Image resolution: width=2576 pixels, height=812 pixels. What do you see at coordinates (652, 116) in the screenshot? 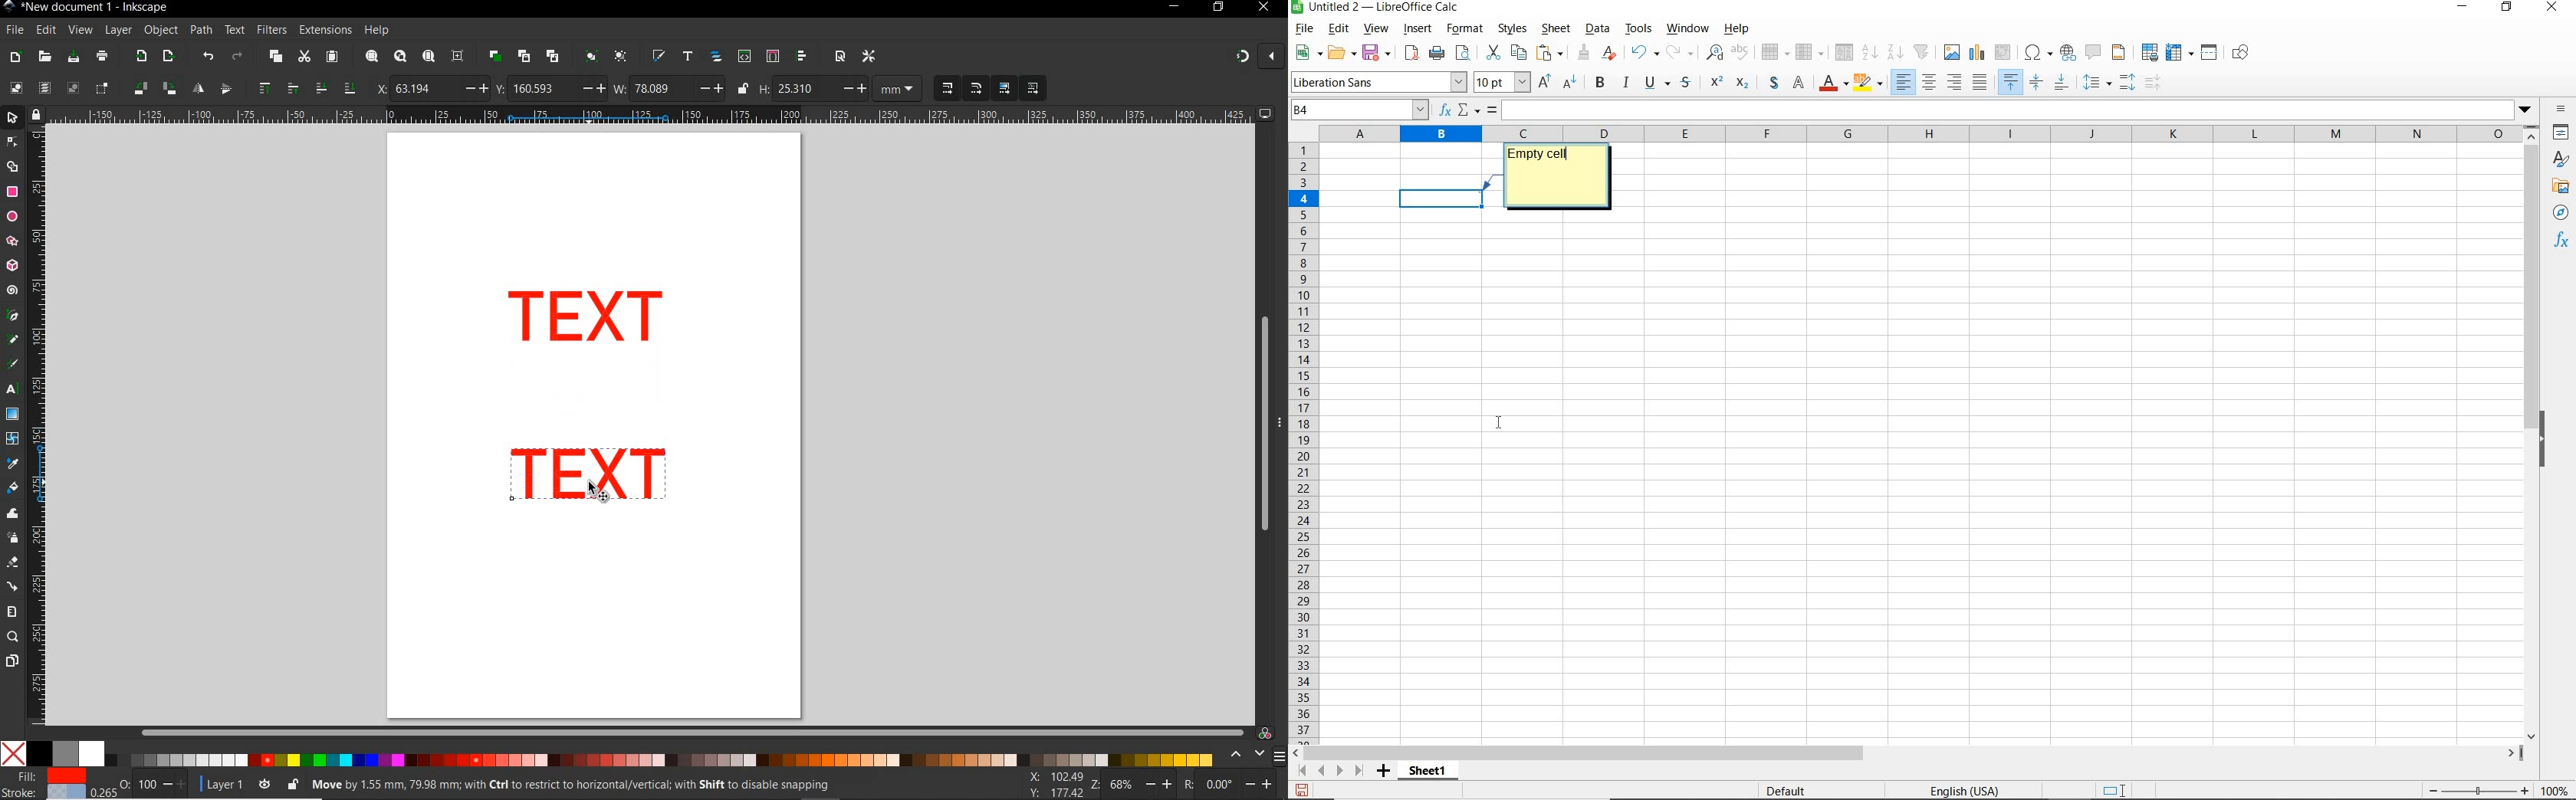
I see `ruler` at bounding box center [652, 116].